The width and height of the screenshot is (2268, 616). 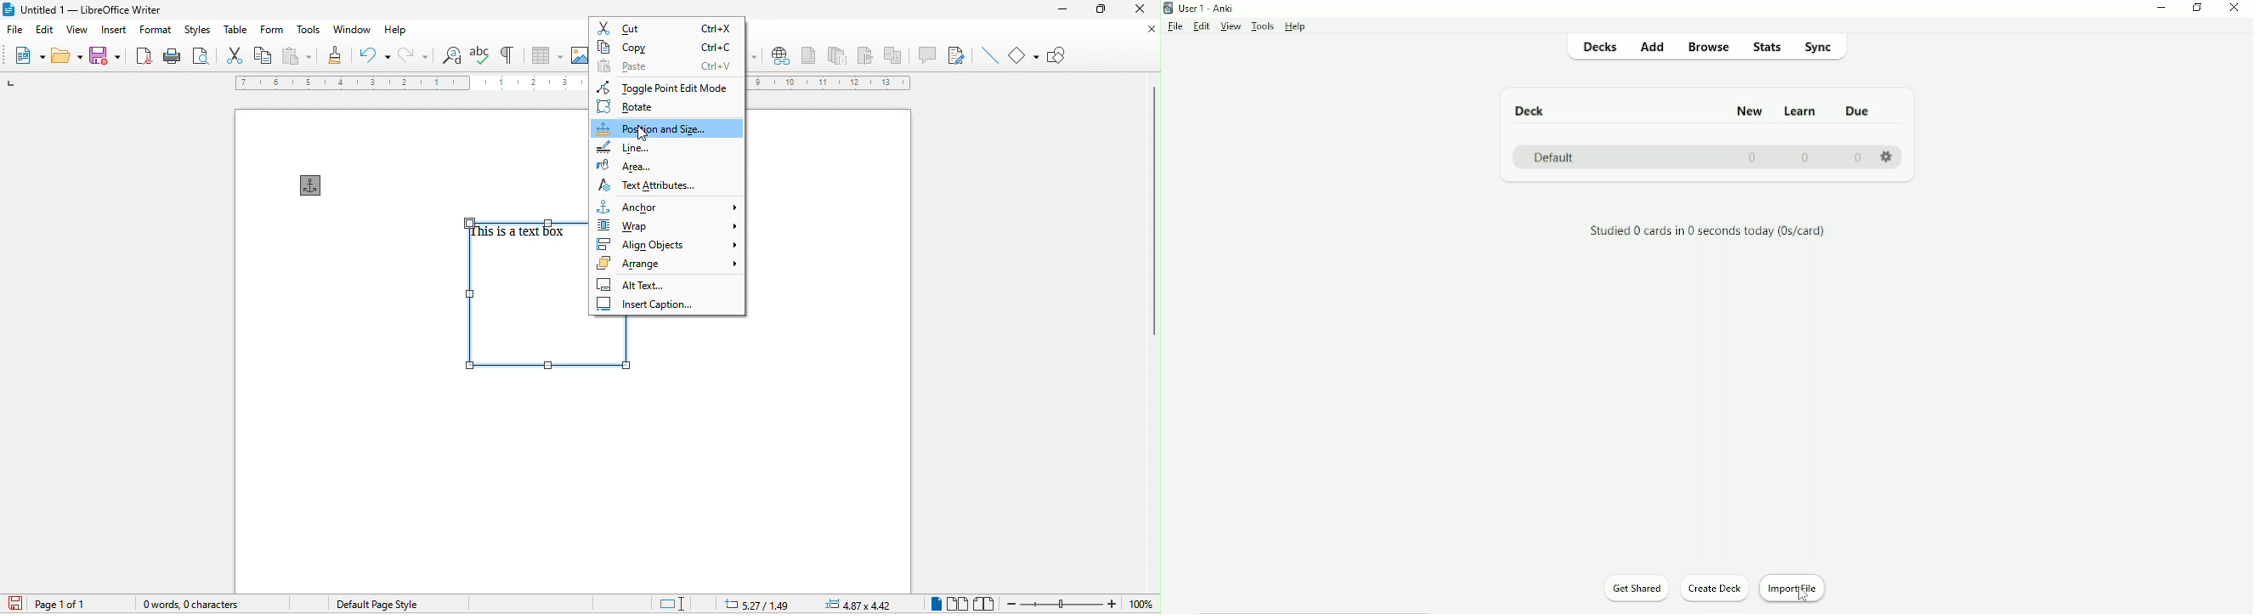 What do you see at coordinates (2197, 8) in the screenshot?
I see `Restore down` at bounding box center [2197, 8].